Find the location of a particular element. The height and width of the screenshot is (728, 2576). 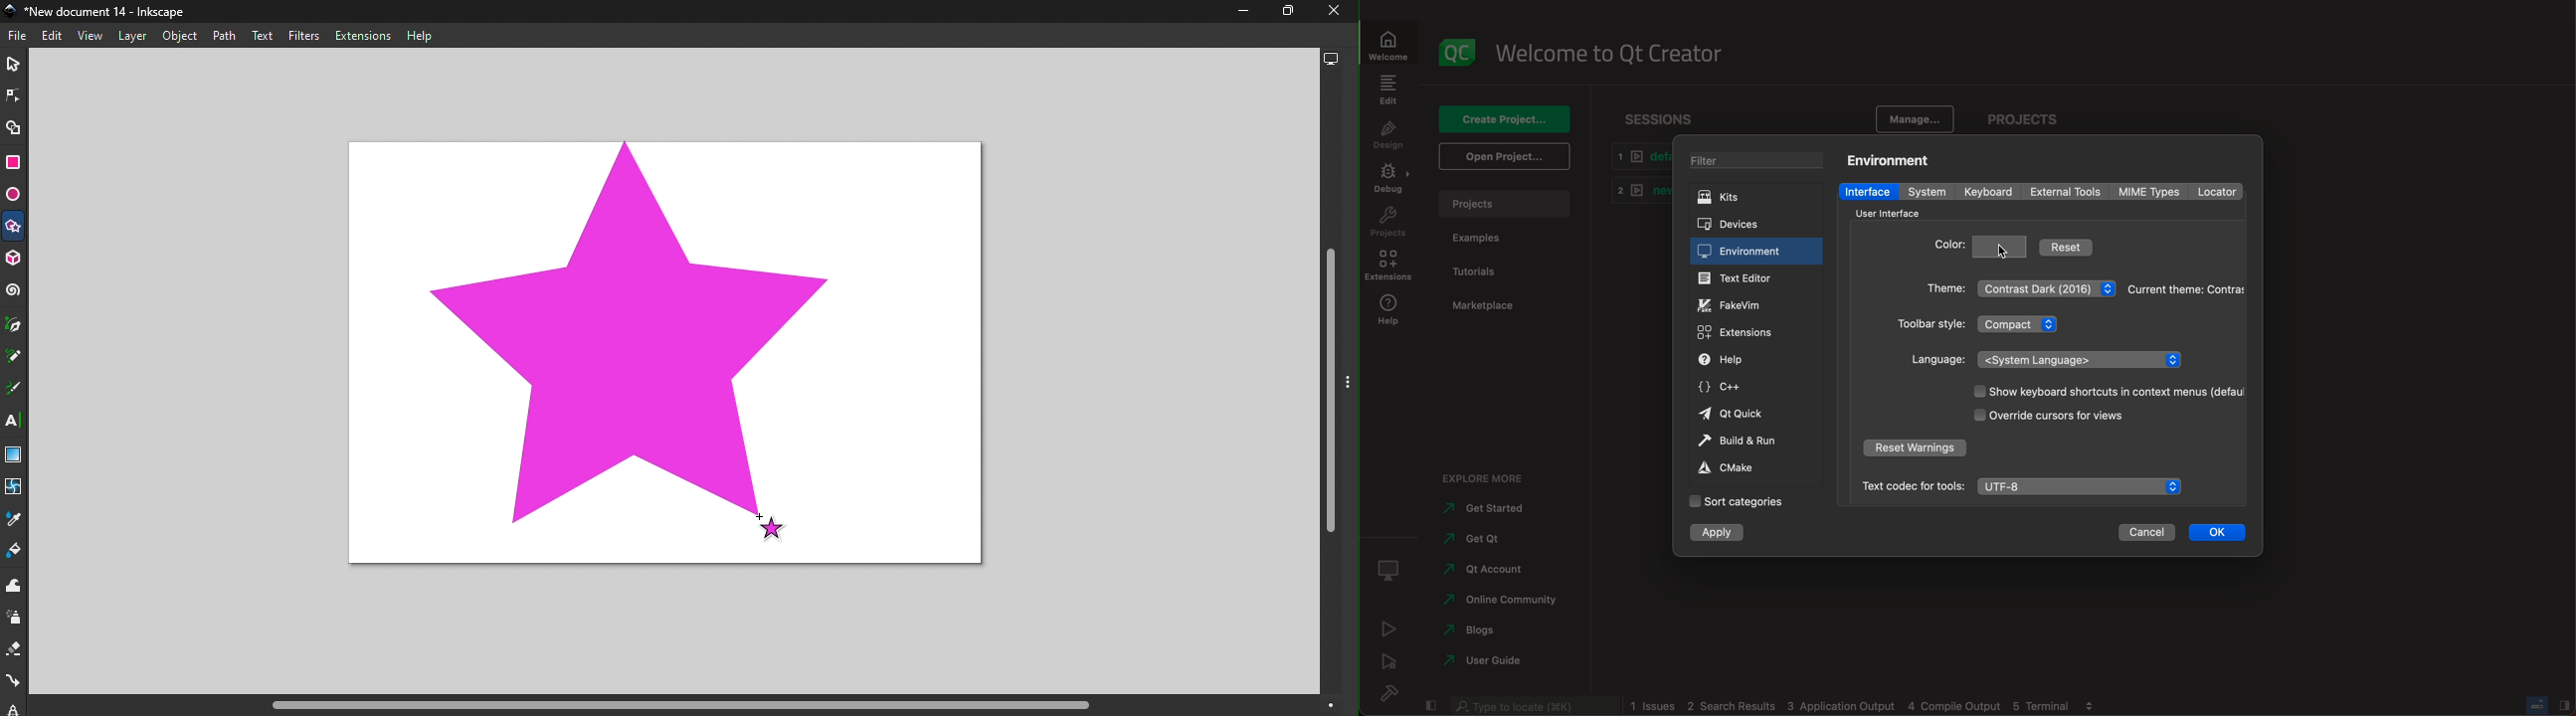

system is located at coordinates (1931, 192).